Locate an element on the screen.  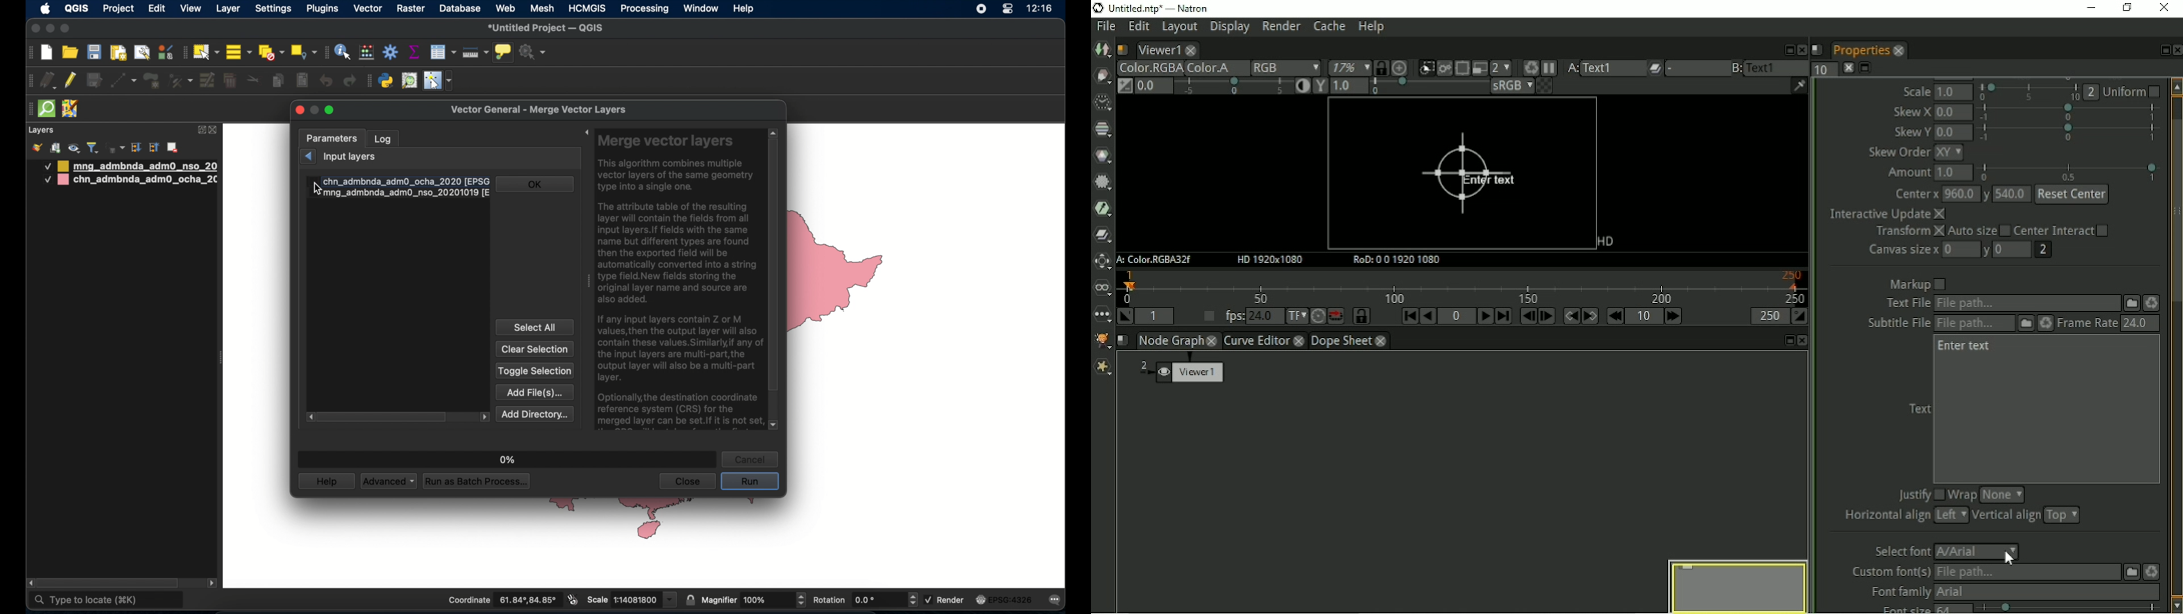
quick som is located at coordinates (45, 109).